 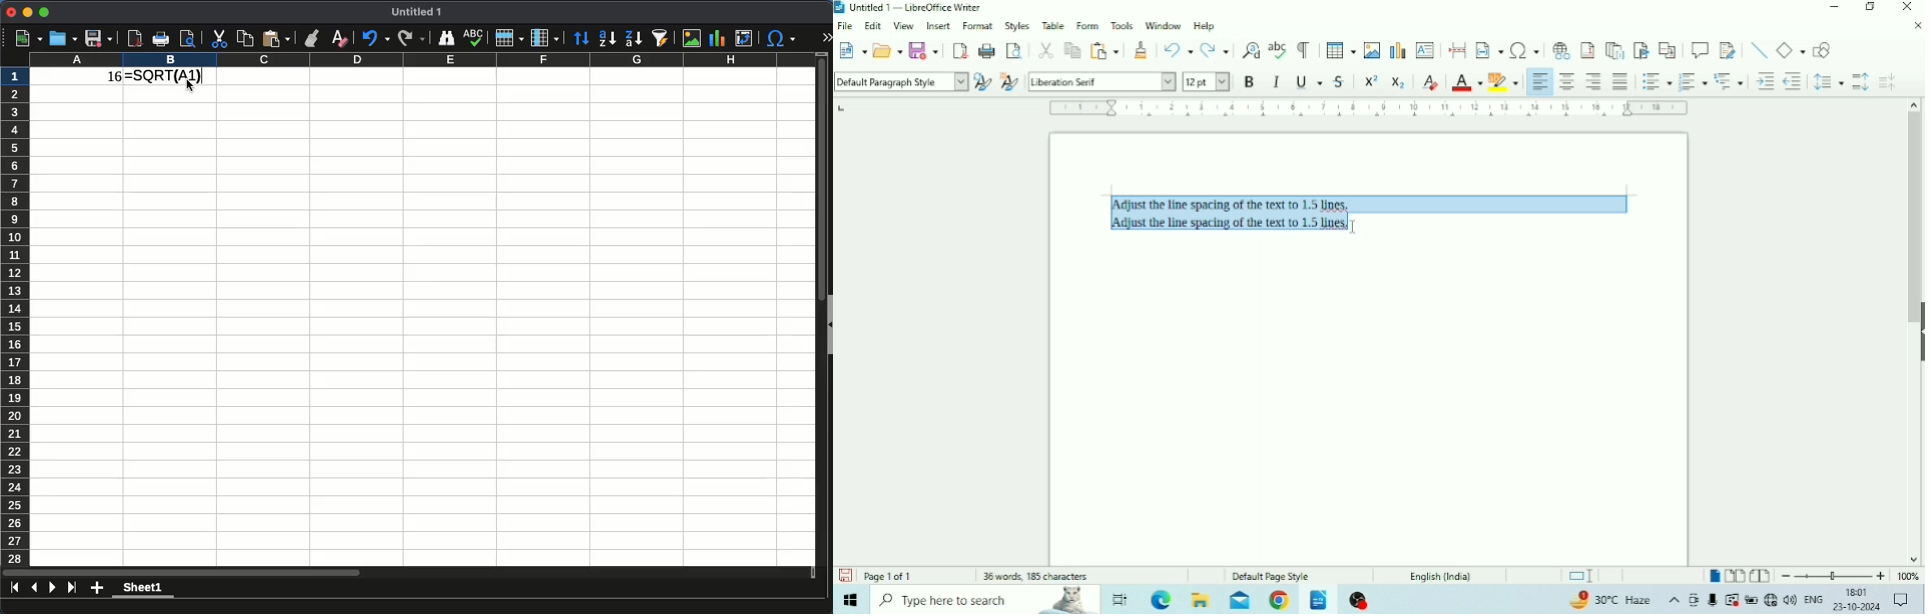 I want to click on Show Draw Functions, so click(x=1822, y=48).